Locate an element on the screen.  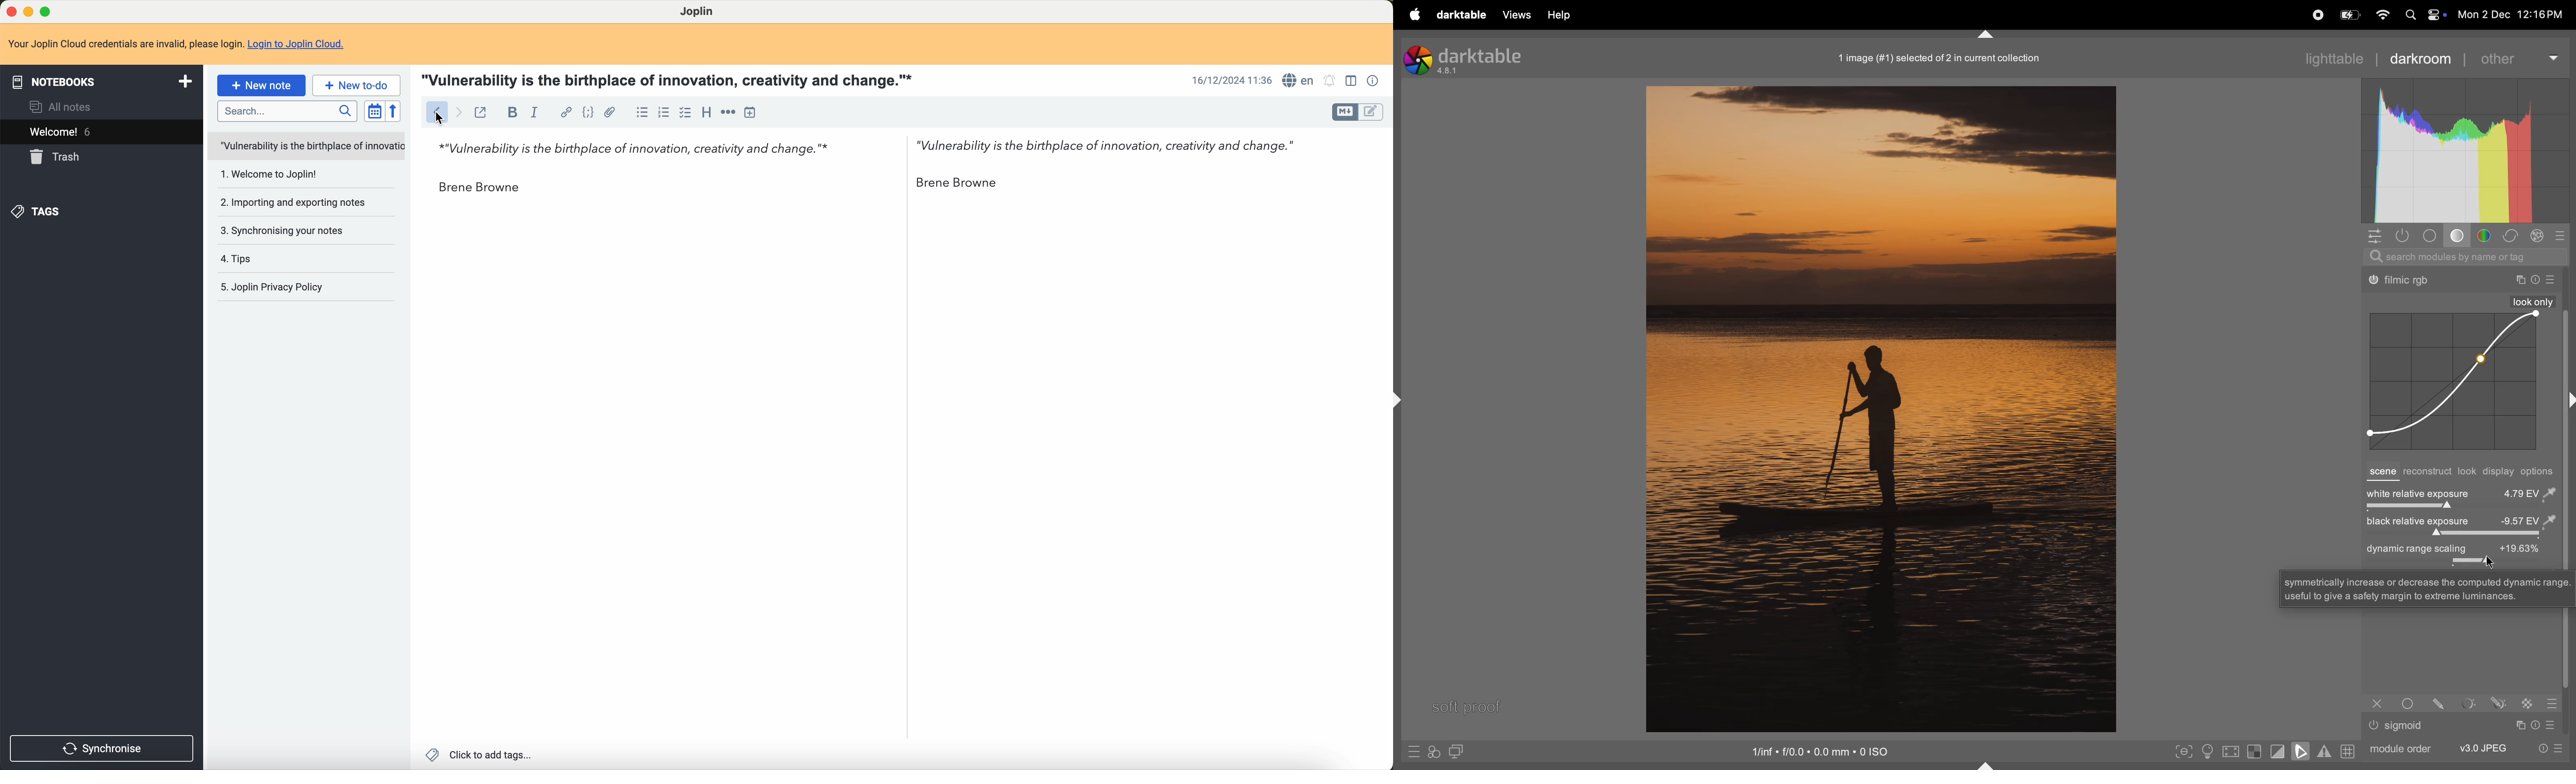
synchronising your notes is located at coordinates (283, 229).